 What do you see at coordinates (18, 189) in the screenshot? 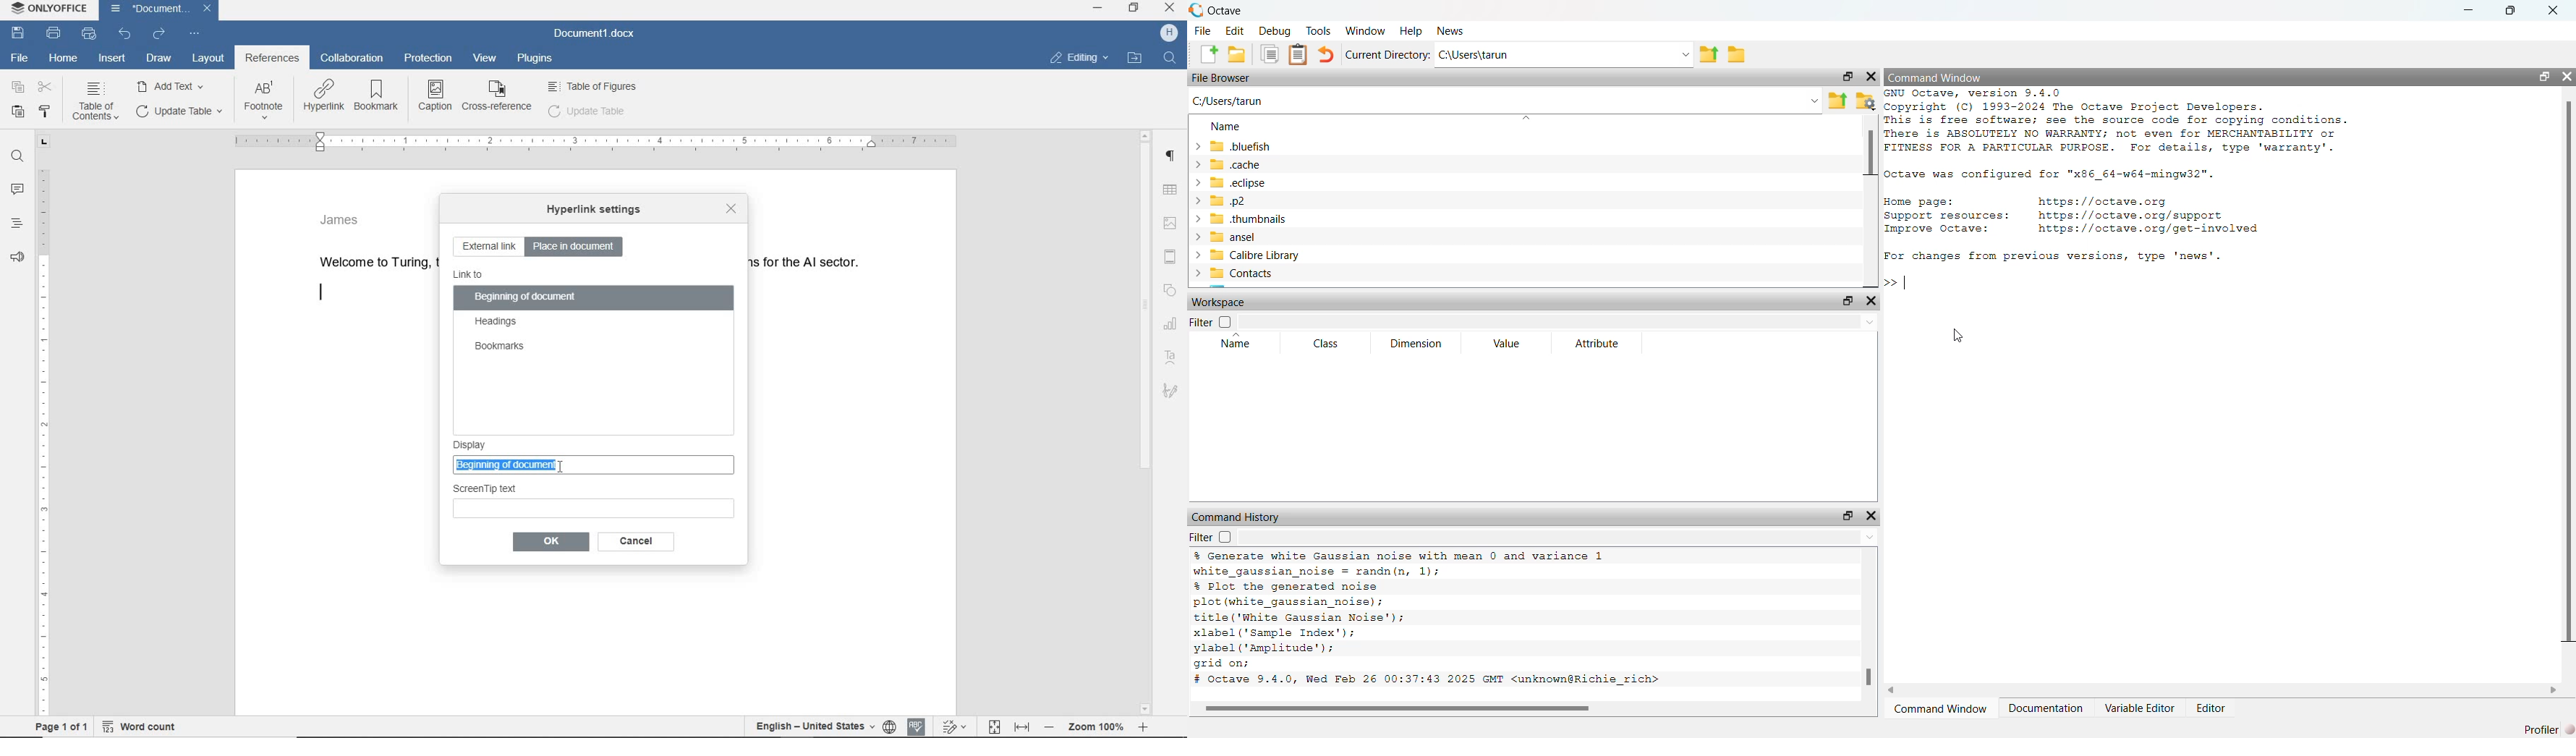
I see `comments` at bounding box center [18, 189].